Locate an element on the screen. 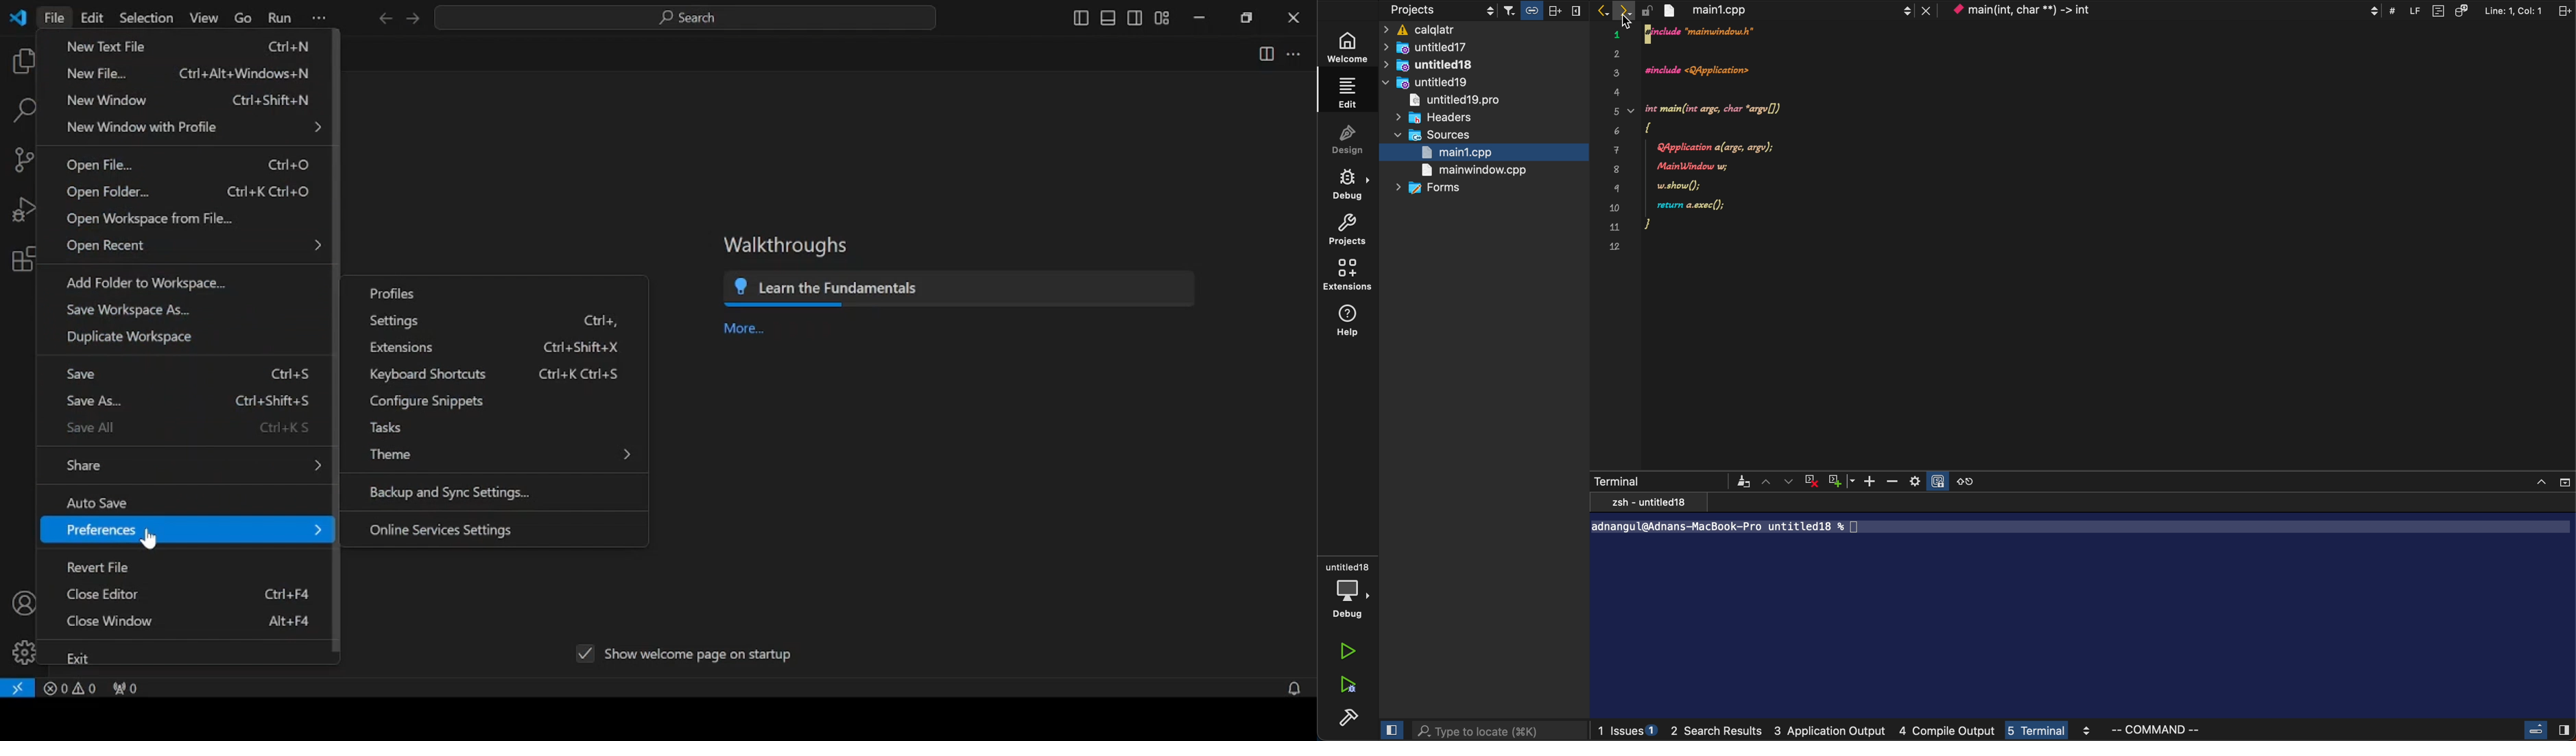  Lock is located at coordinates (1937, 479).